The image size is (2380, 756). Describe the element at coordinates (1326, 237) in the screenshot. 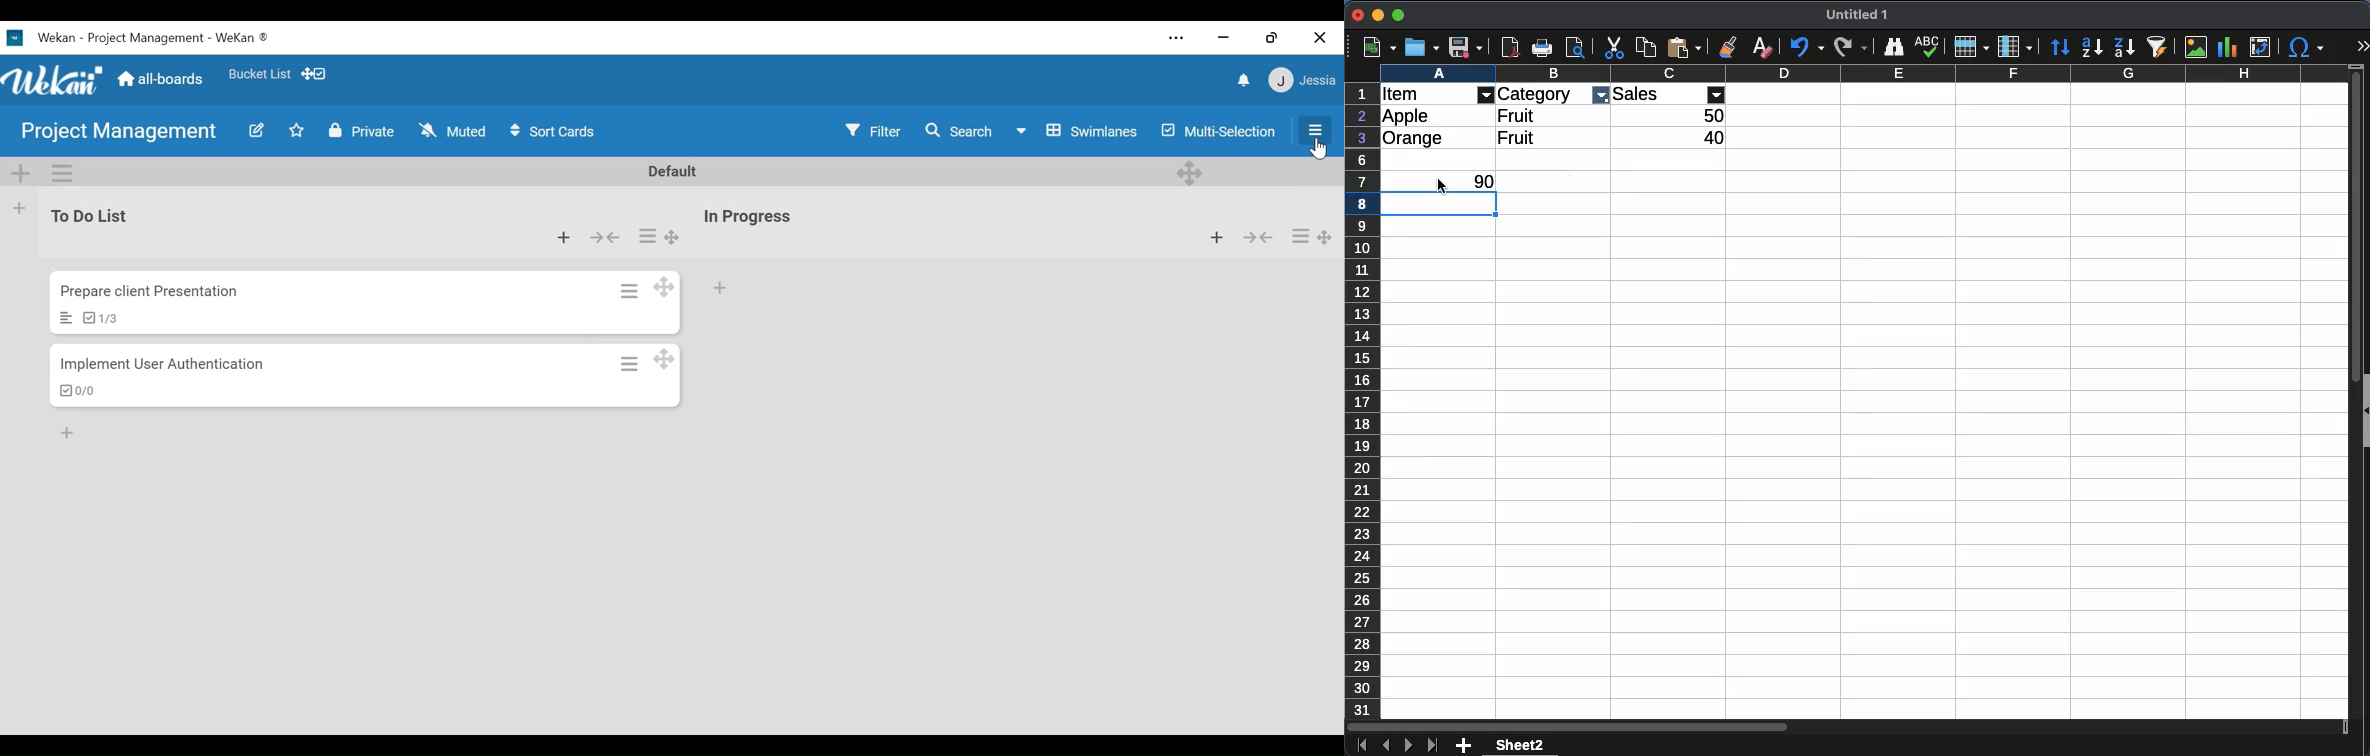

I see `Desktop drag handles` at that location.